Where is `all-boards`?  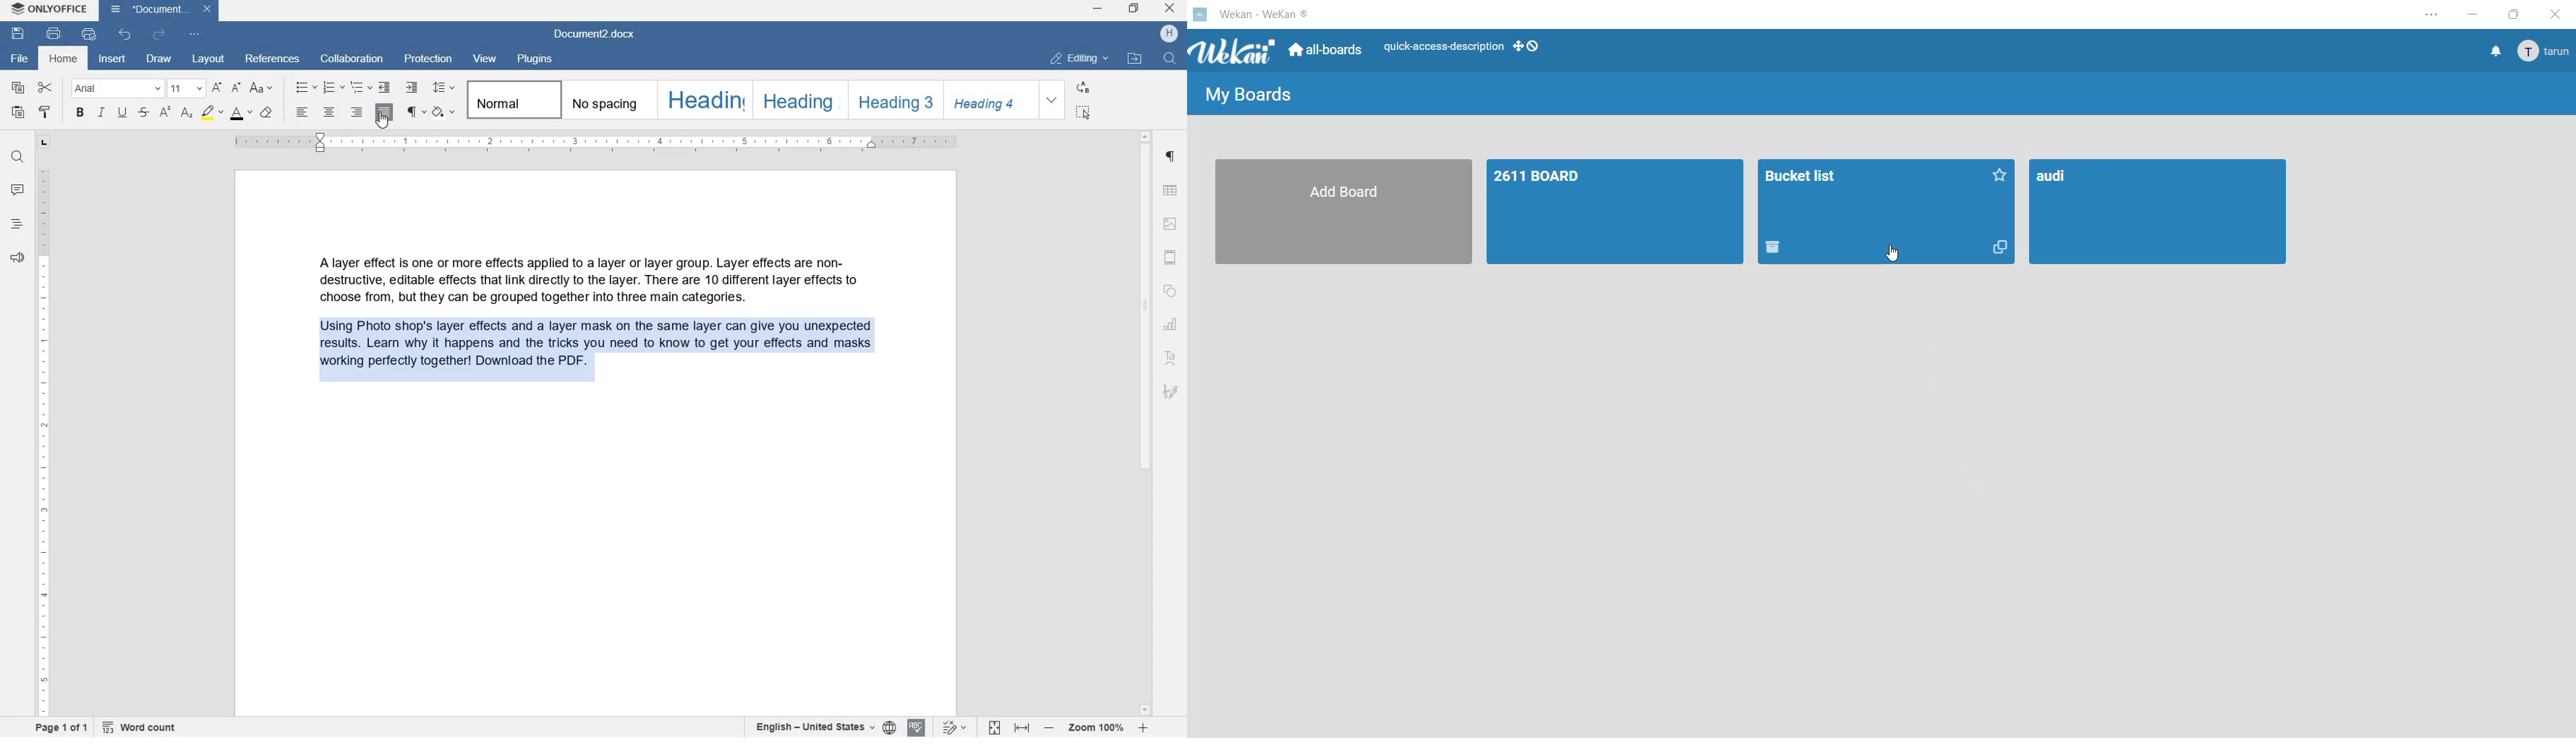 all-boards is located at coordinates (1322, 51).